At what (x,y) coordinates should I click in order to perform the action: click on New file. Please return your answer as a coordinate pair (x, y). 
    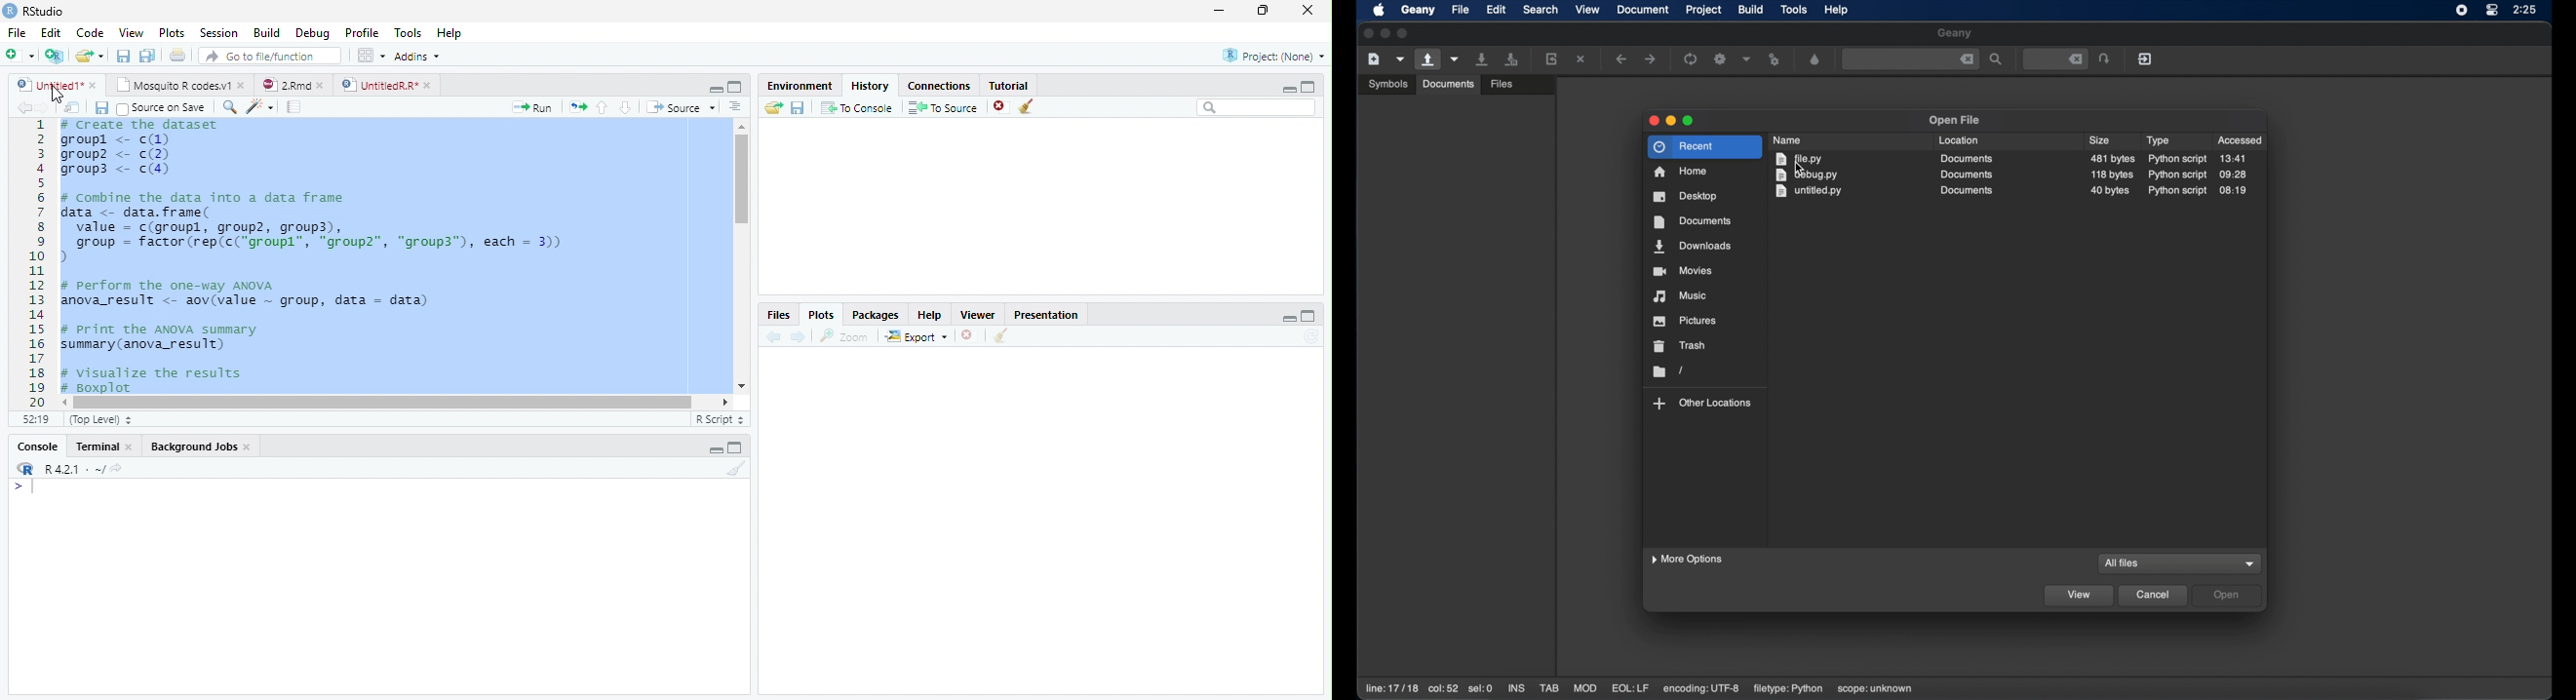
    Looking at the image, I should click on (19, 55).